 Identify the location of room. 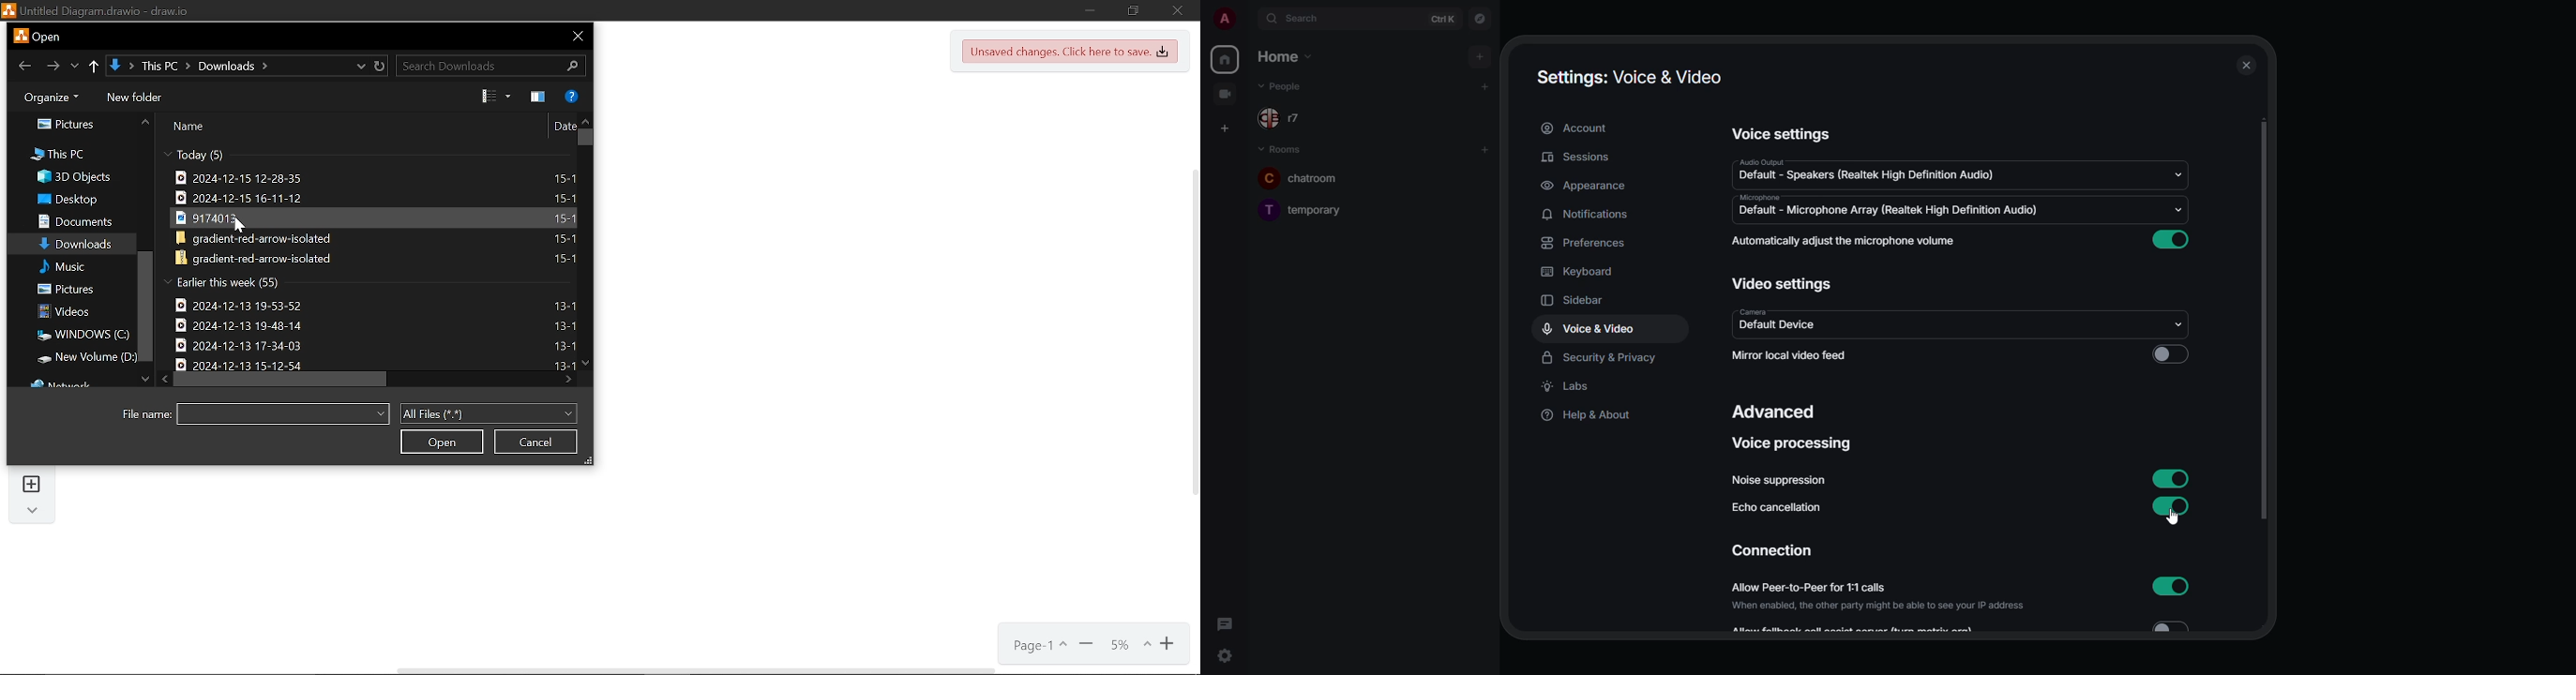
(1300, 178).